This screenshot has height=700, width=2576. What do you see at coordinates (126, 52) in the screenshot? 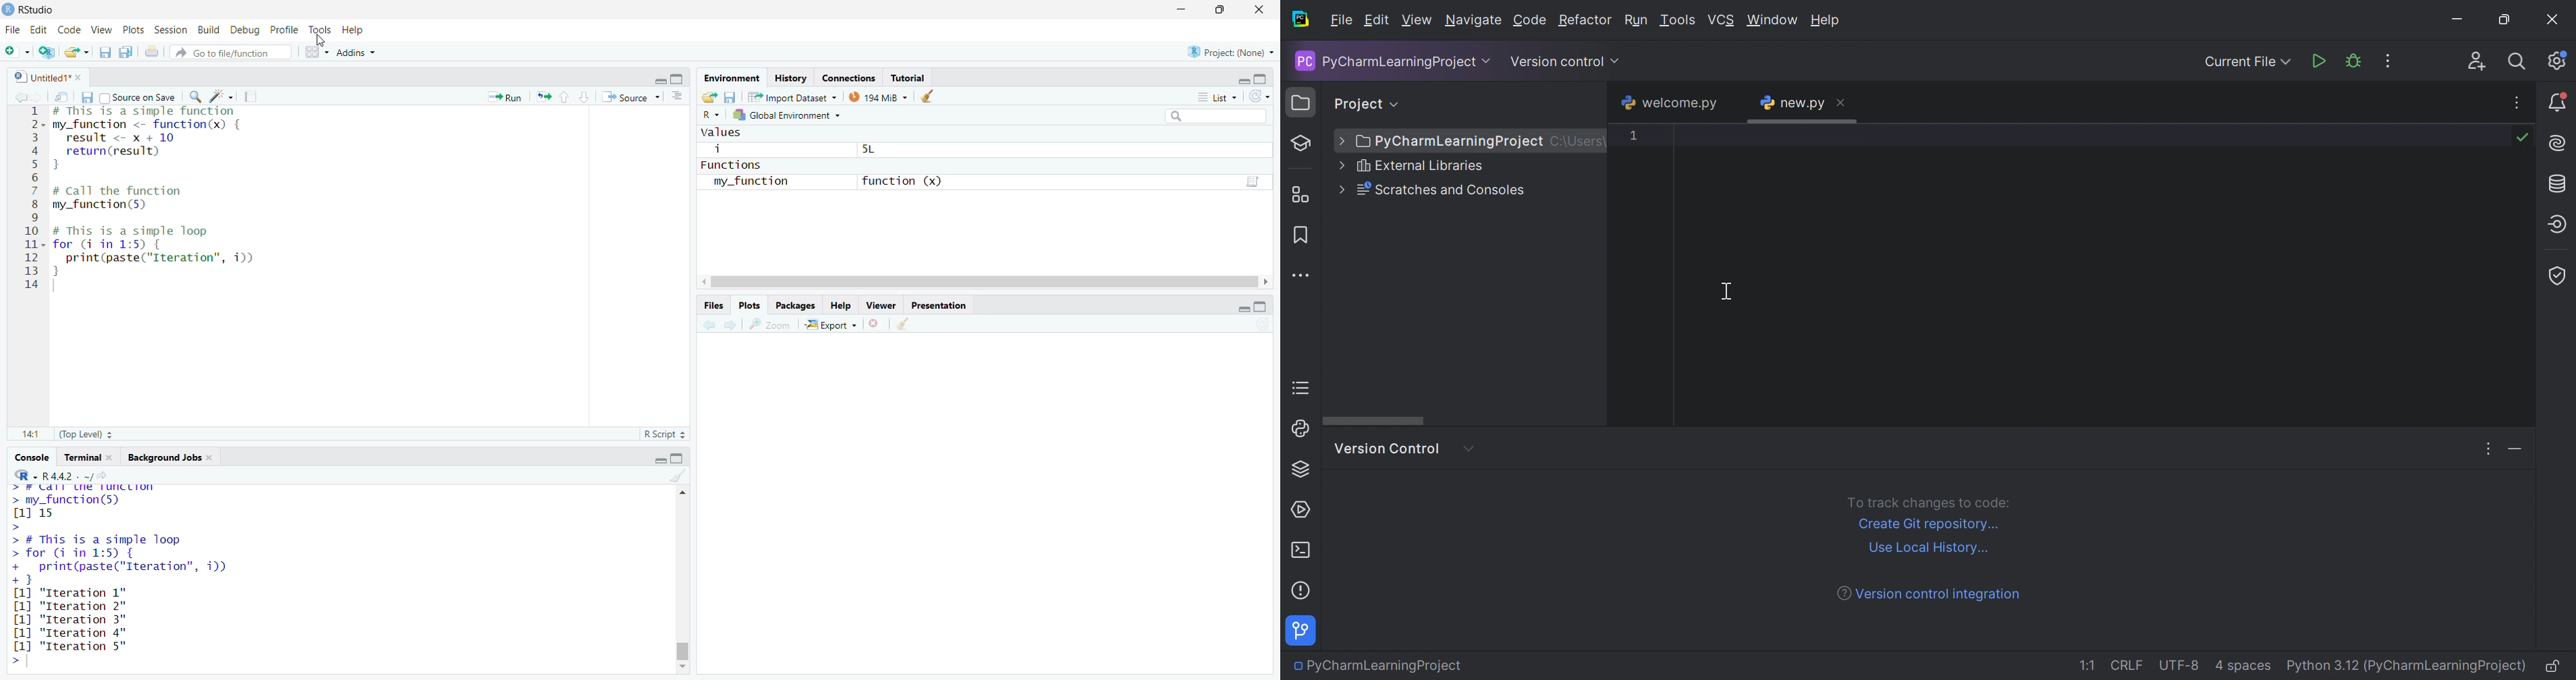
I see `save all open documents` at bounding box center [126, 52].